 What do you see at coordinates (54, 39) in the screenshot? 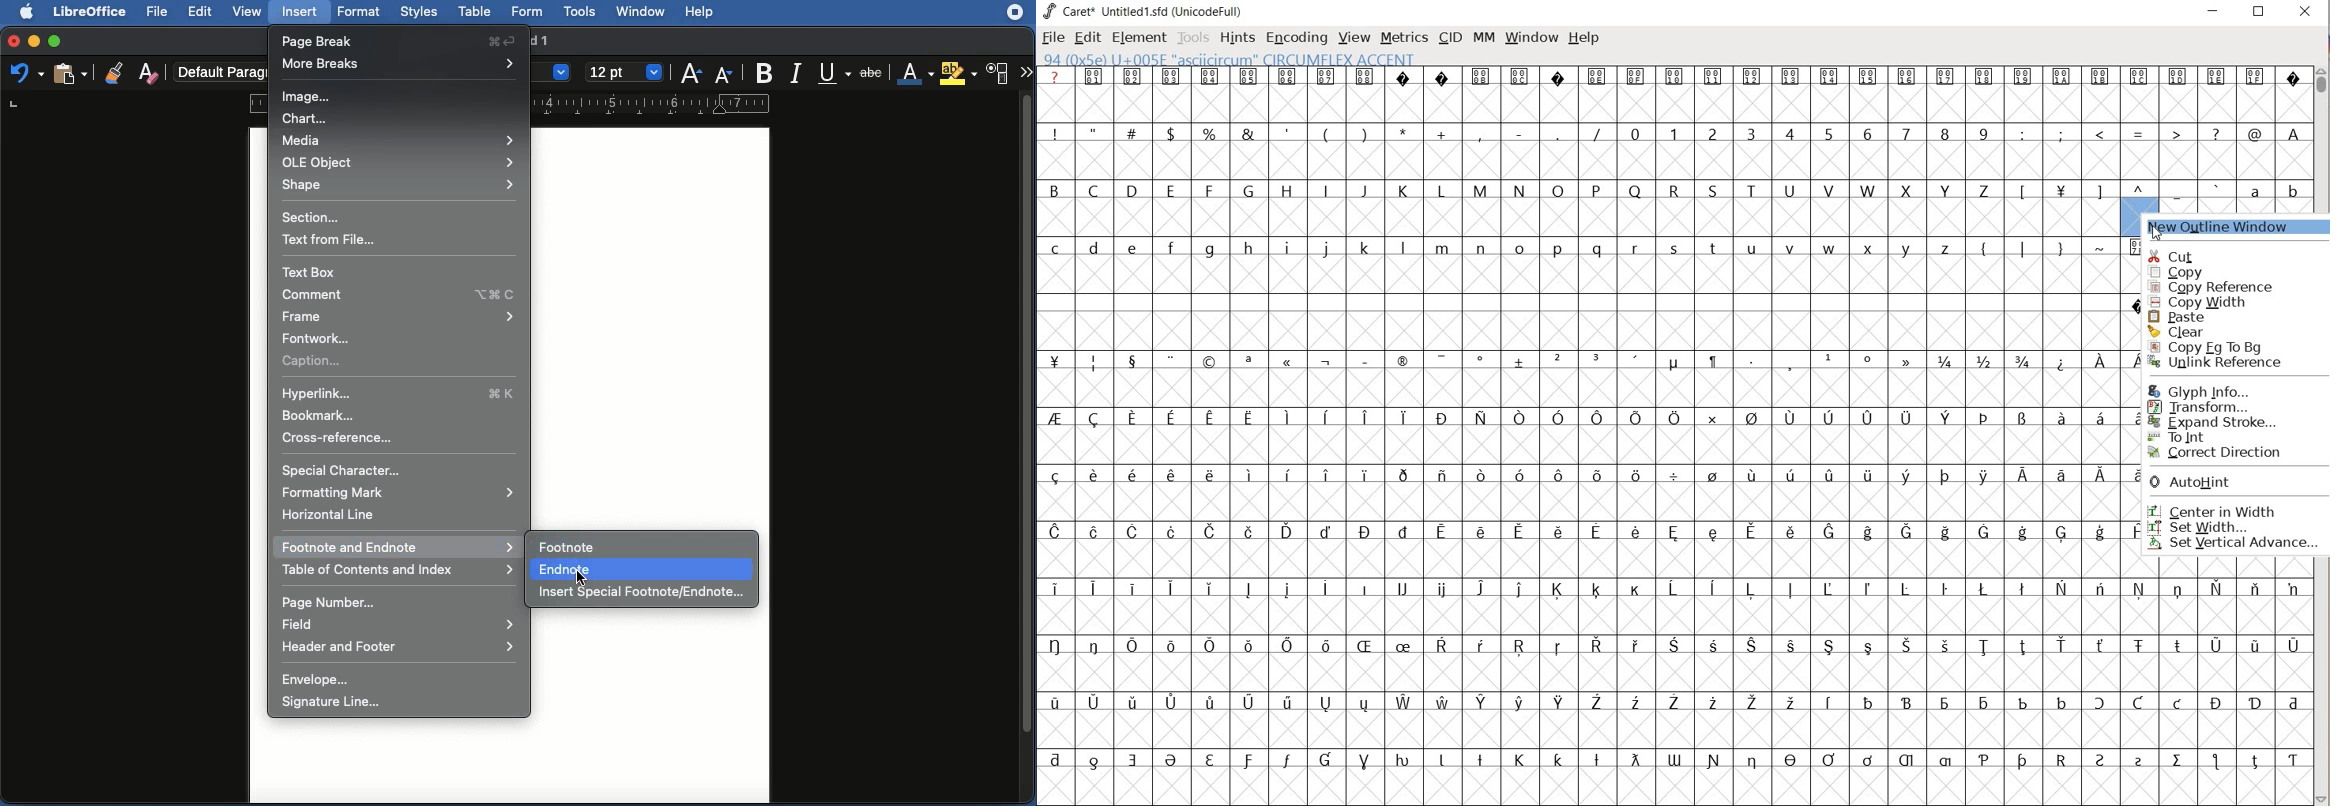
I see `Maximize` at bounding box center [54, 39].